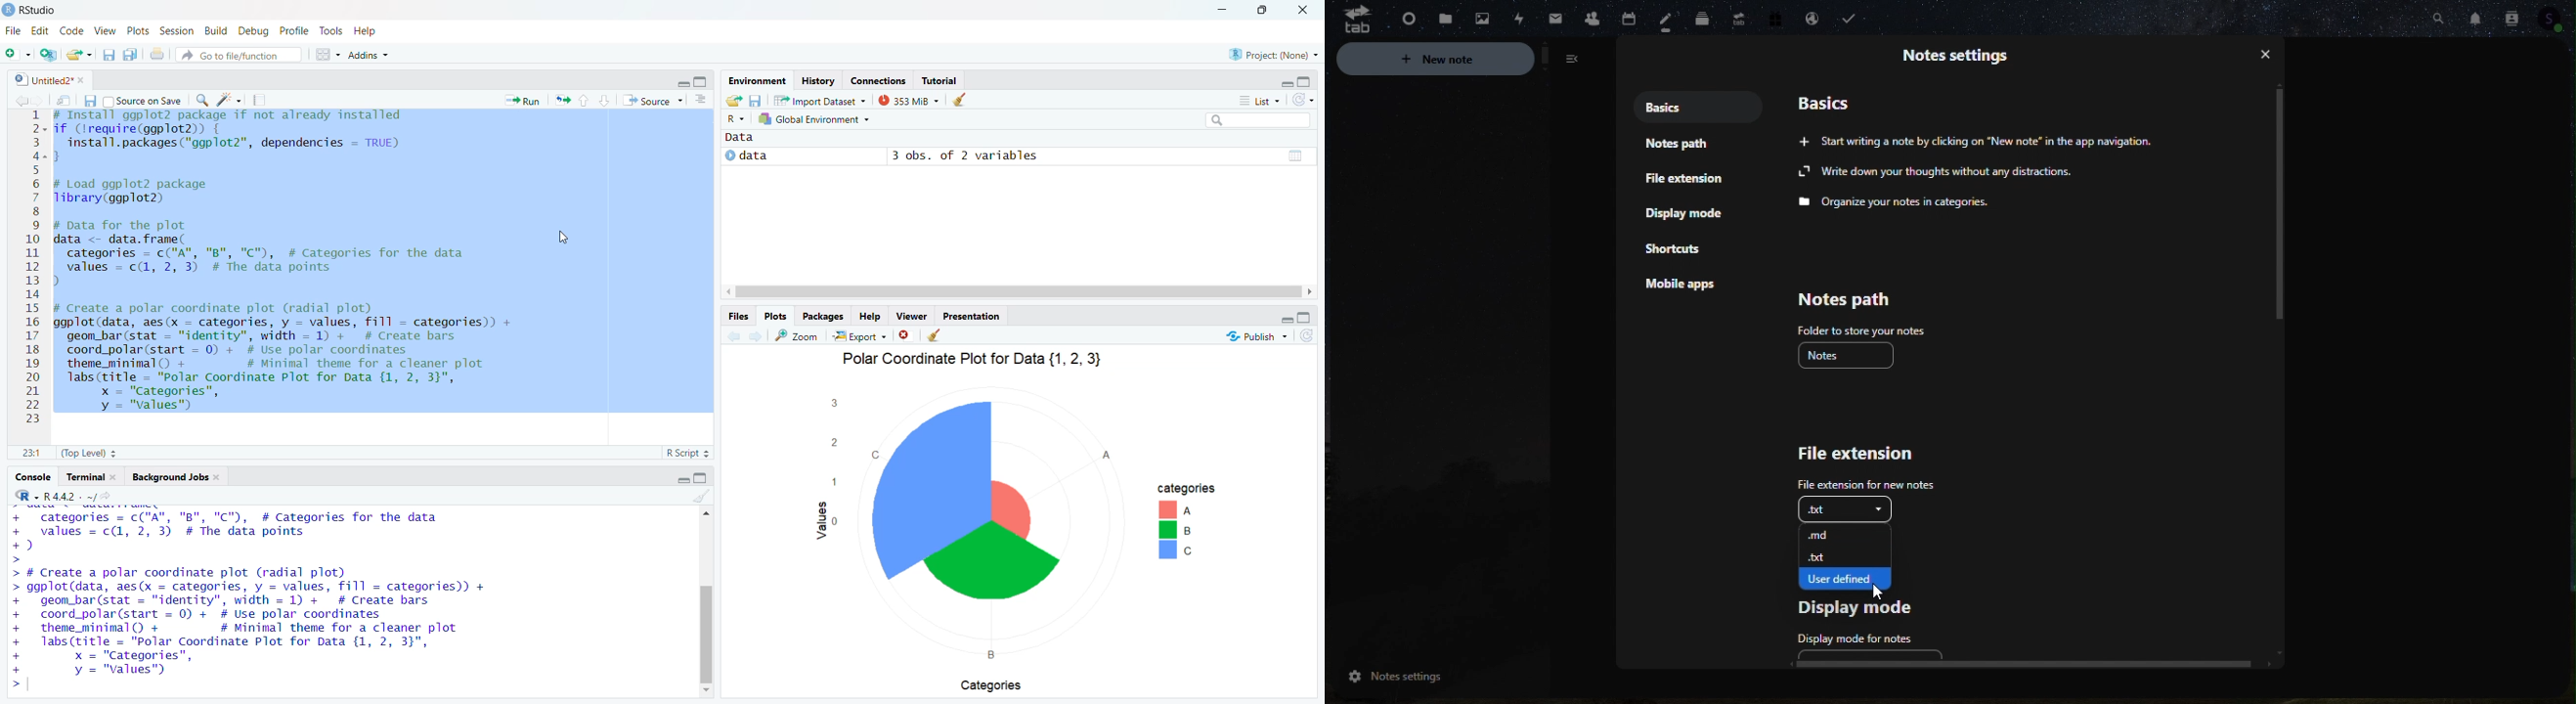 This screenshot has height=728, width=2576. Describe the element at coordinates (137, 31) in the screenshot. I see `Plots` at that location.